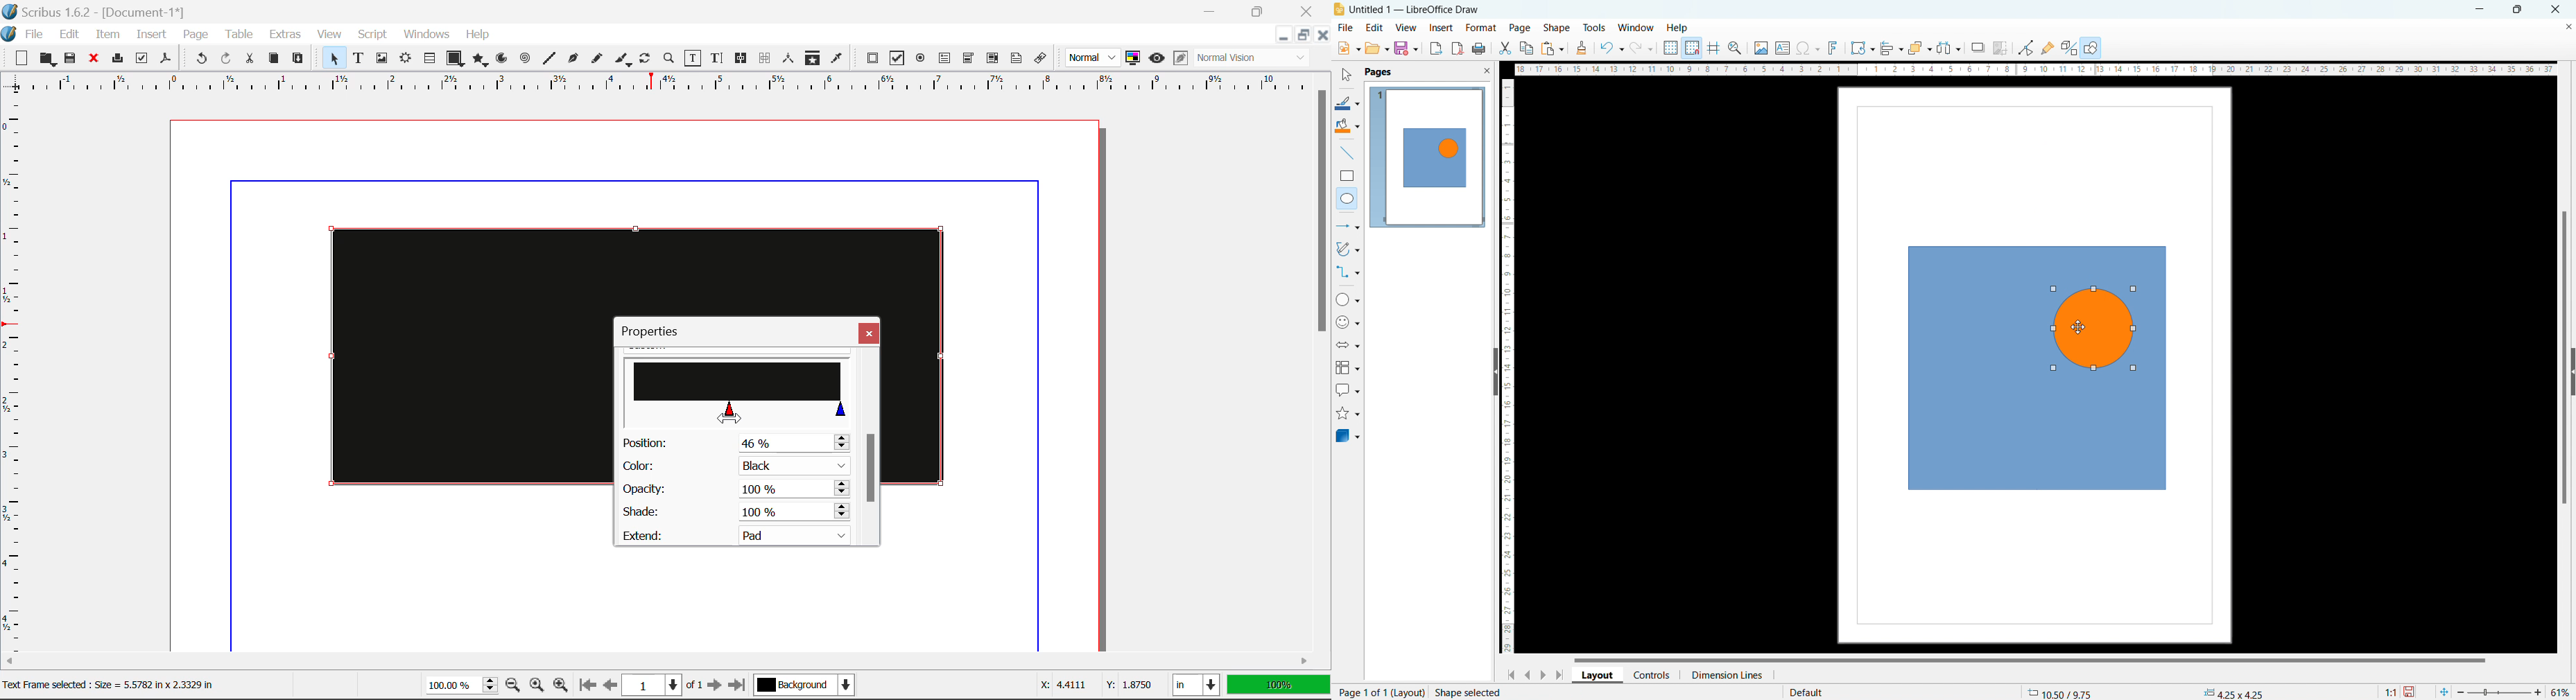  I want to click on Close, so click(869, 333).